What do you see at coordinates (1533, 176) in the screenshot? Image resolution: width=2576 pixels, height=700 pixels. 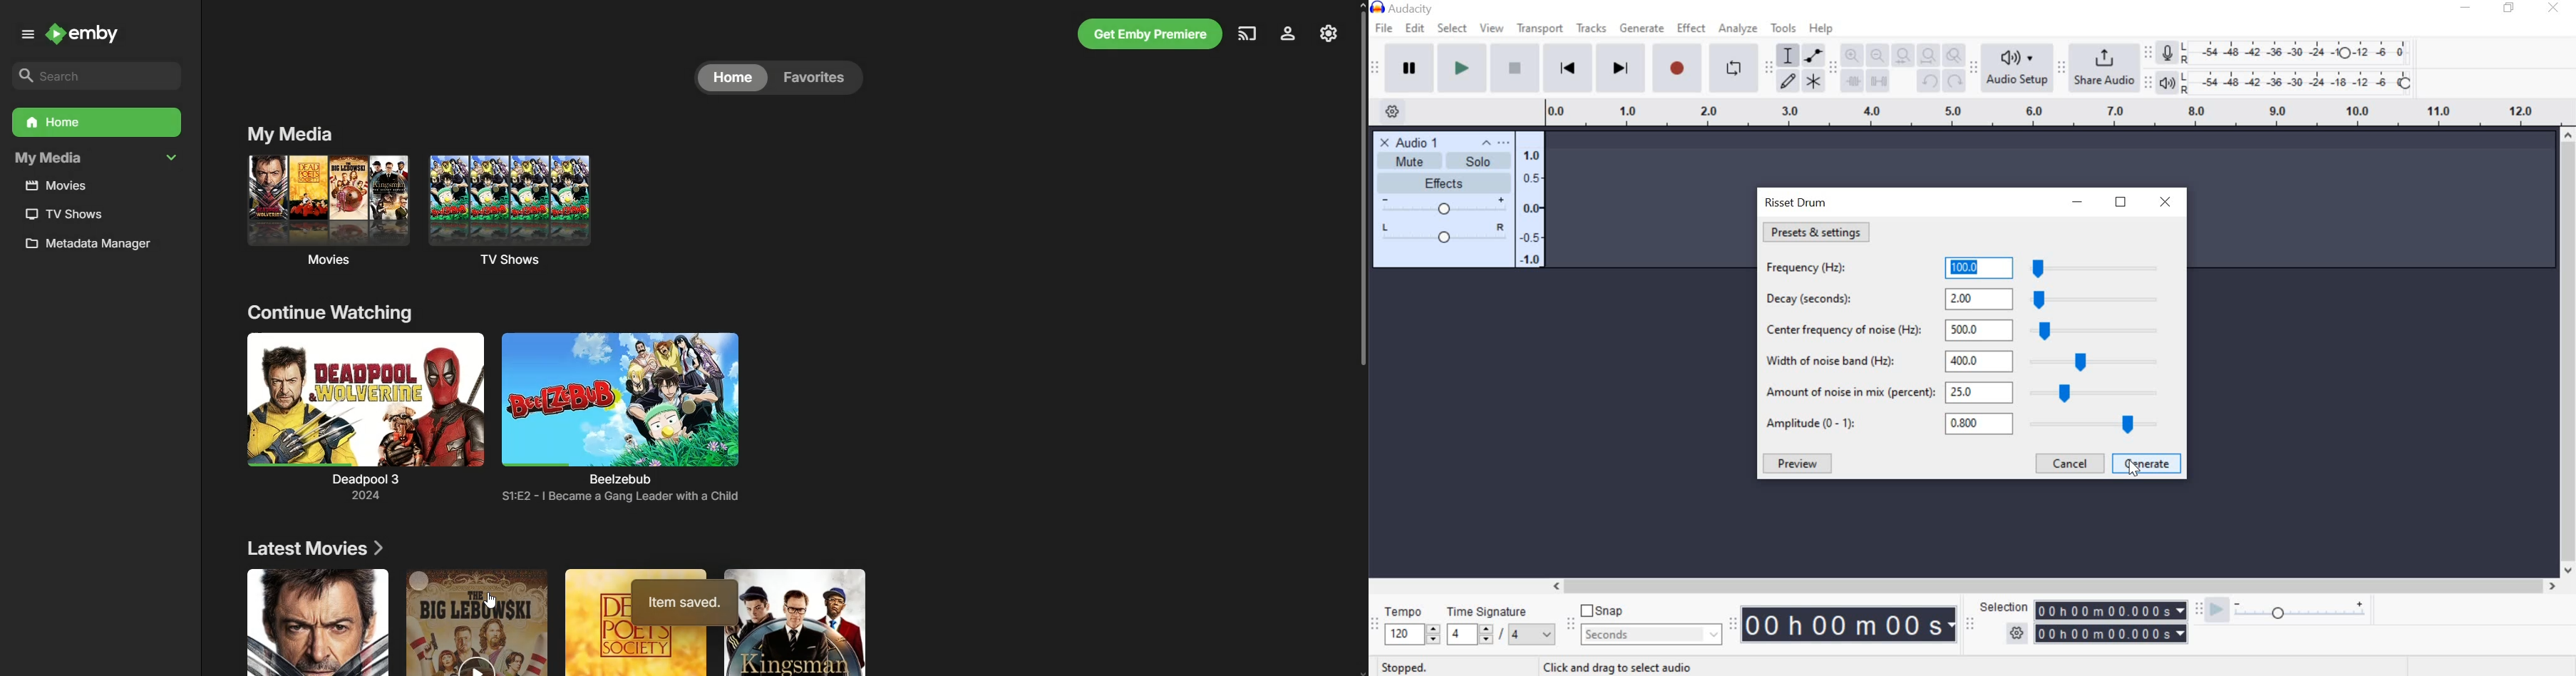 I see `0.5 Looping` at bounding box center [1533, 176].